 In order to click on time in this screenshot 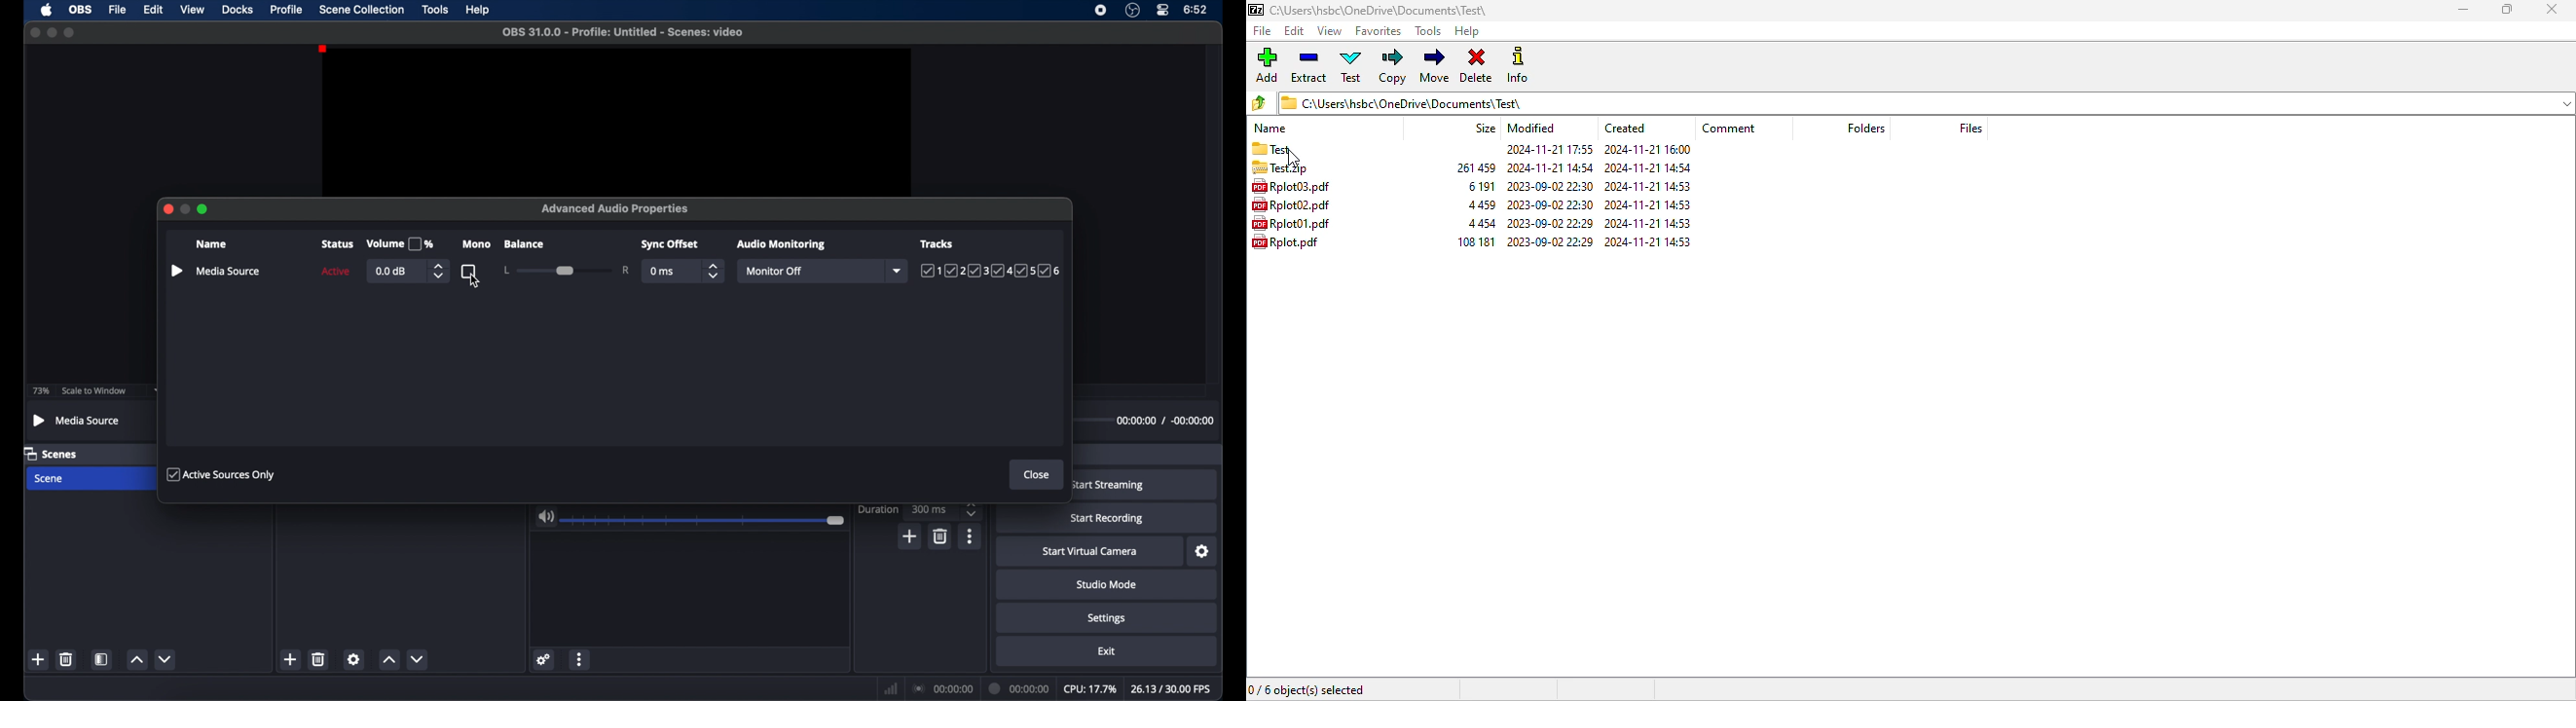, I will do `click(1197, 10)`.